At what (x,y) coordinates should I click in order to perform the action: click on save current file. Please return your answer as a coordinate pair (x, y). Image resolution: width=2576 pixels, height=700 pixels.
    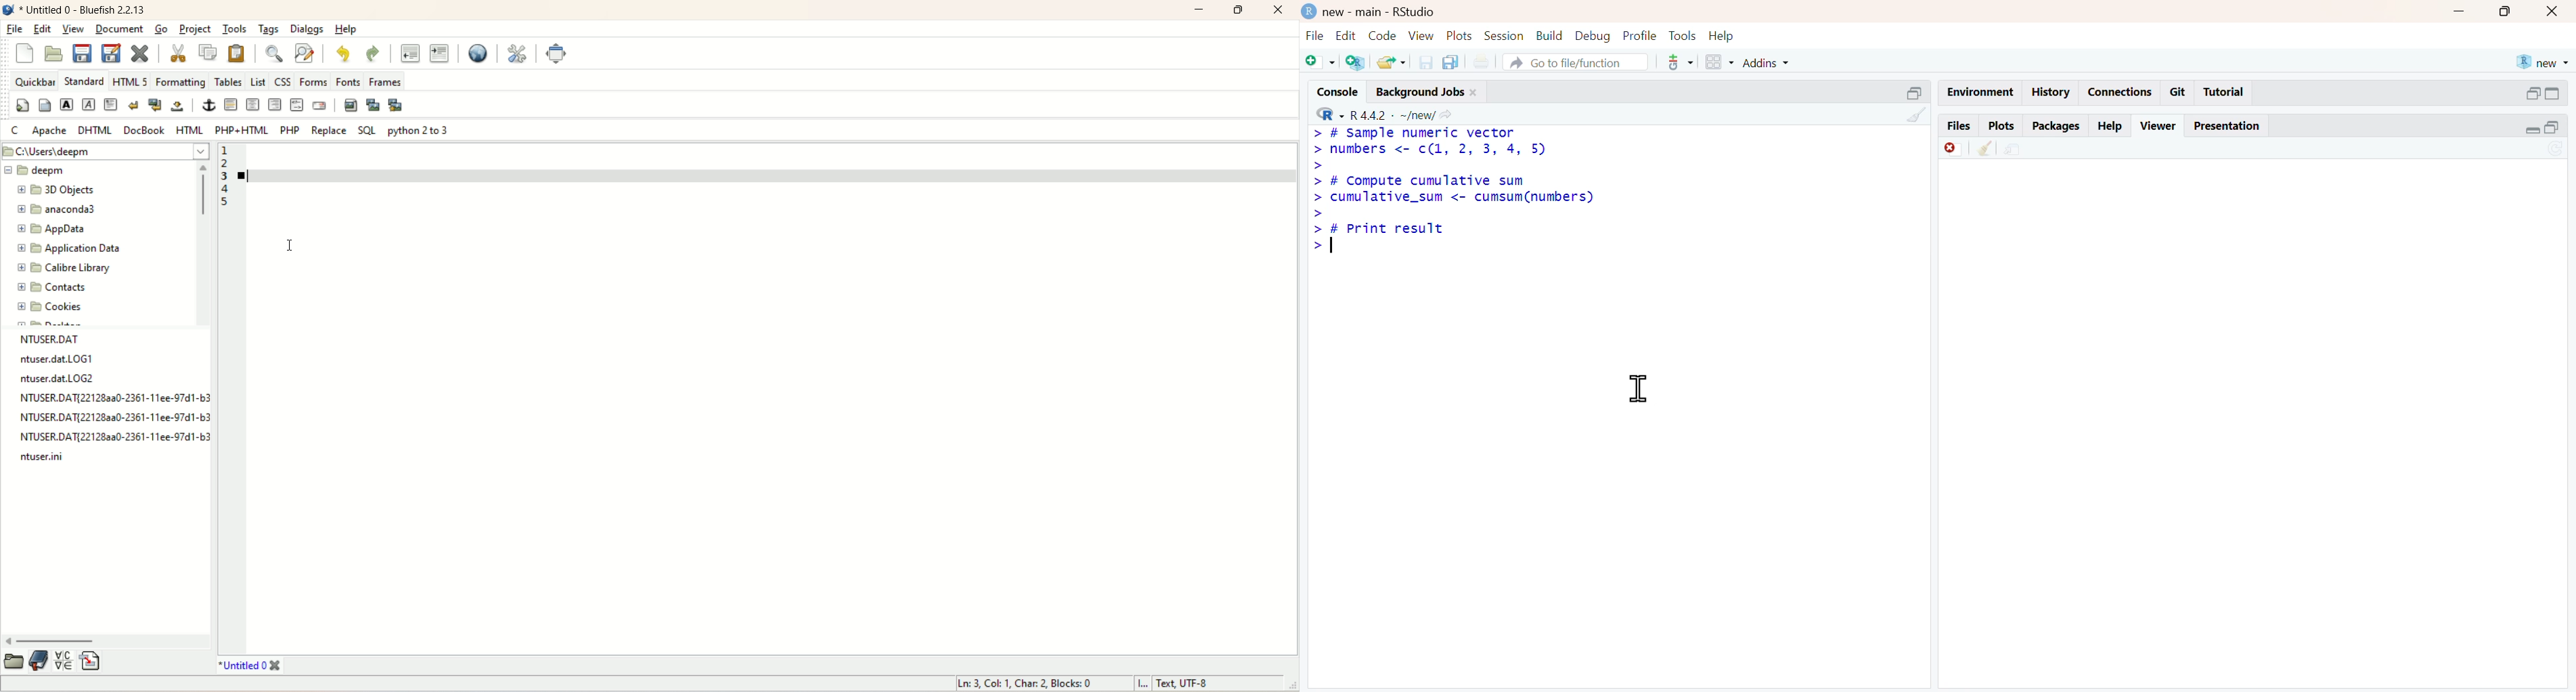
    Looking at the image, I should click on (83, 54).